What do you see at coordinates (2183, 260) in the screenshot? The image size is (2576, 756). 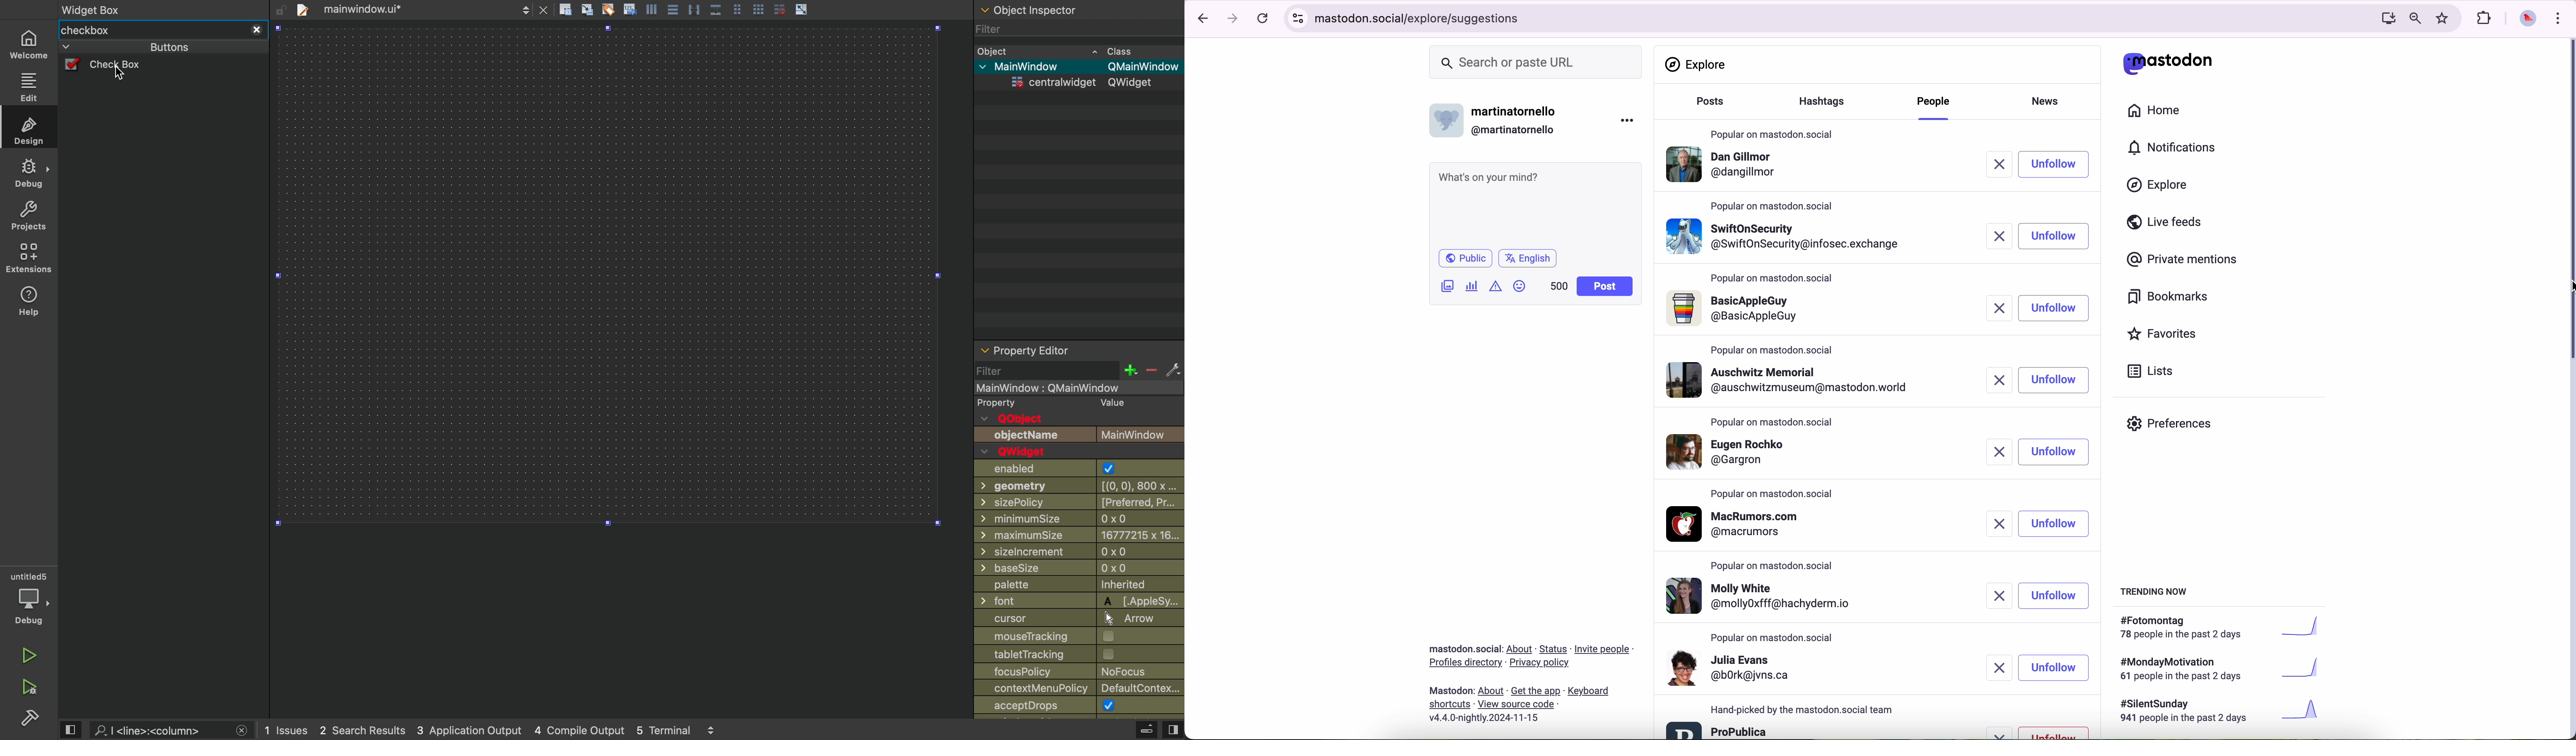 I see `private mentions` at bounding box center [2183, 260].